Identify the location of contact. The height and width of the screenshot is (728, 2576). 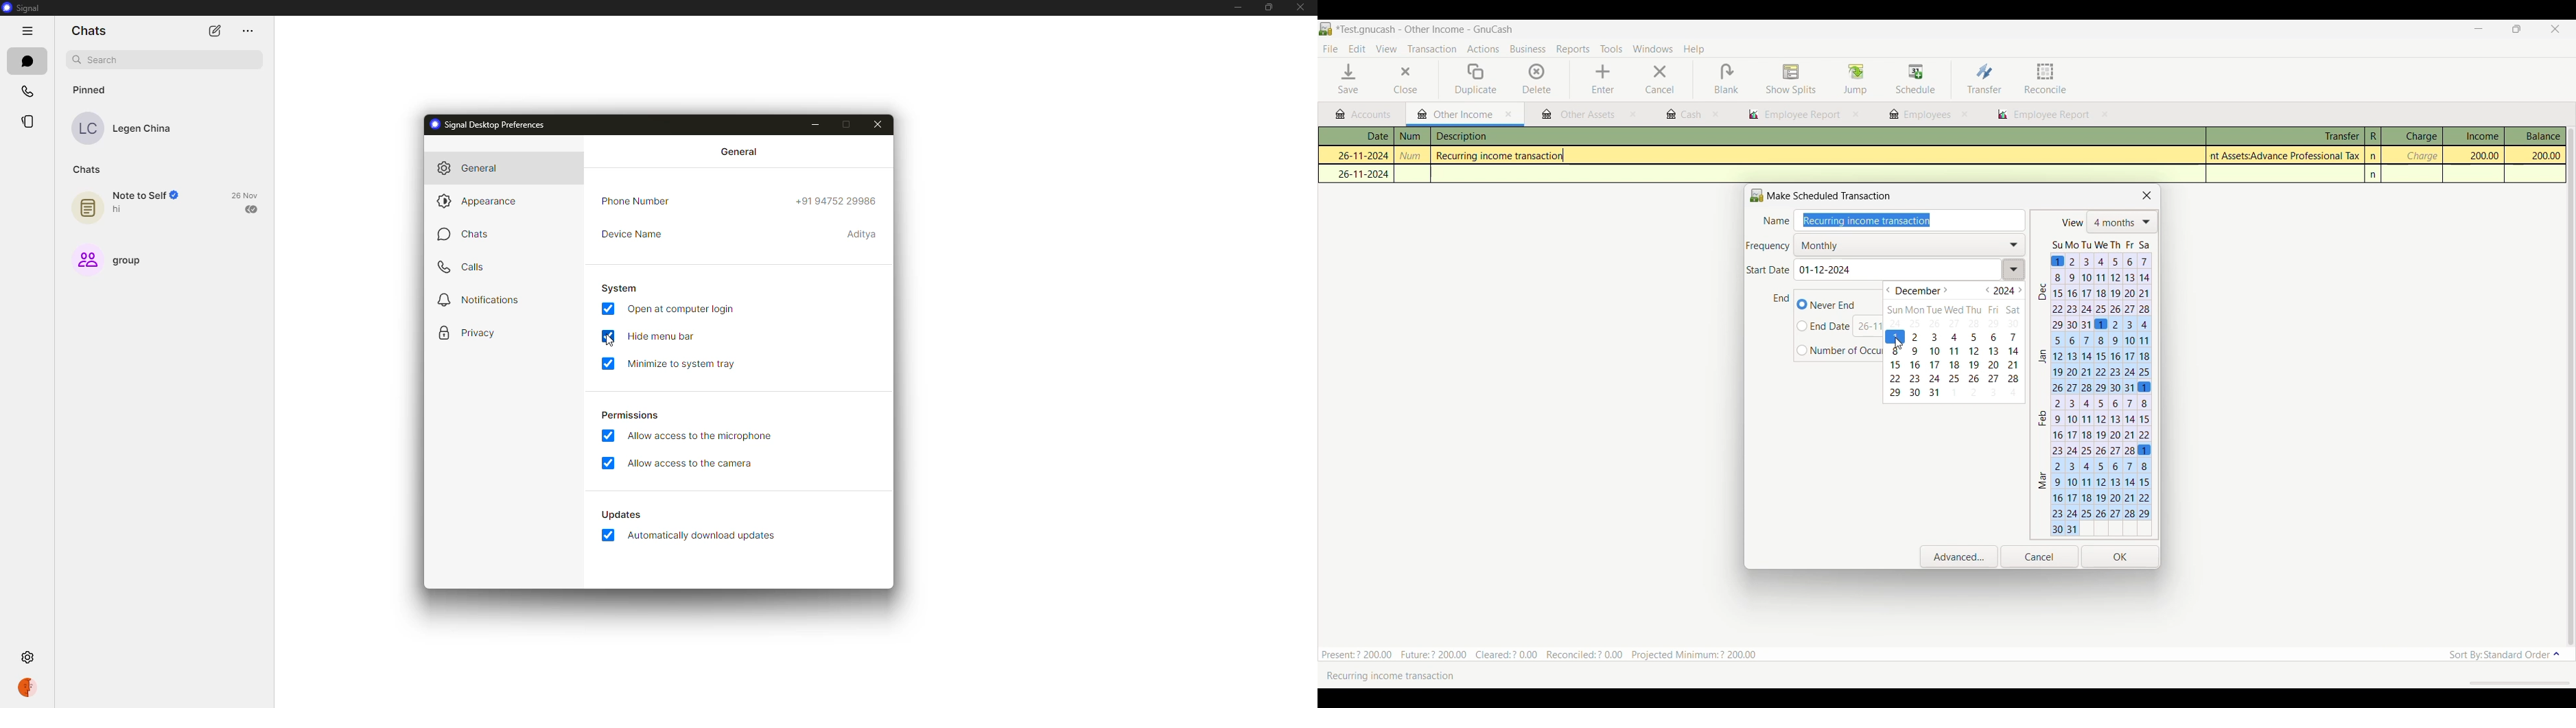
(130, 130).